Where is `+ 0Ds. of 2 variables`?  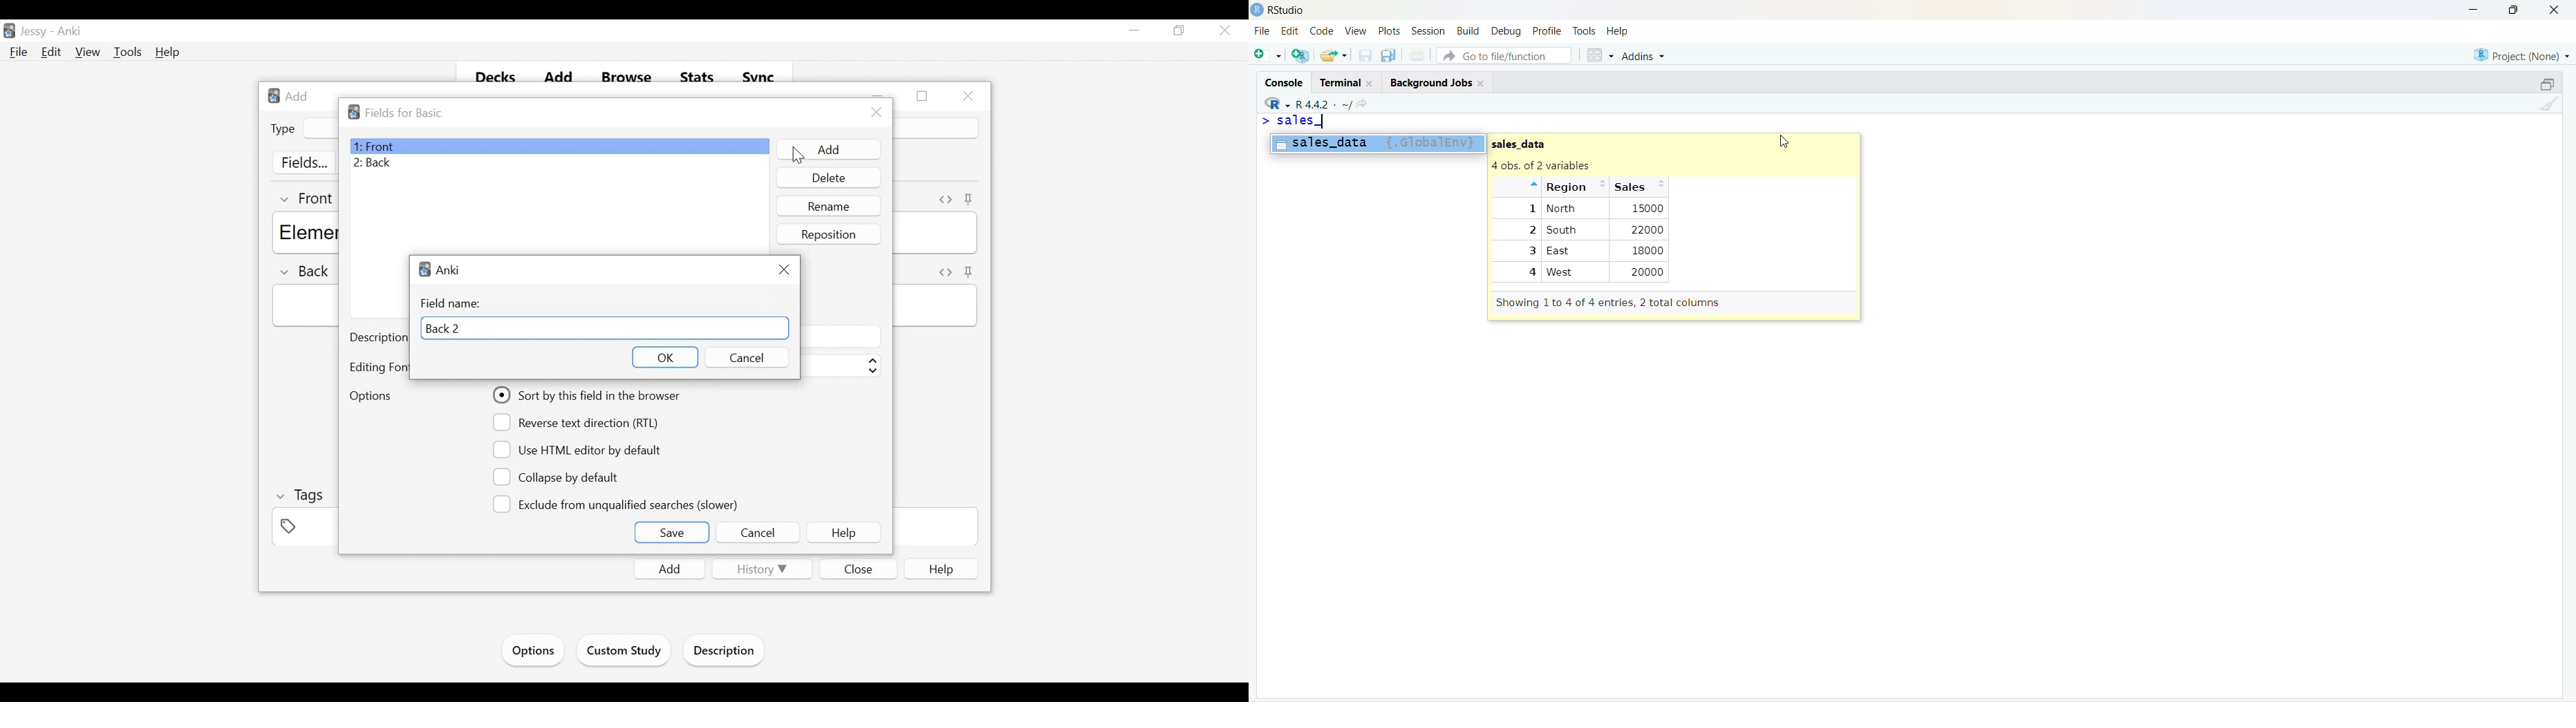 + 0Ds. of 2 variables is located at coordinates (1570, 165).